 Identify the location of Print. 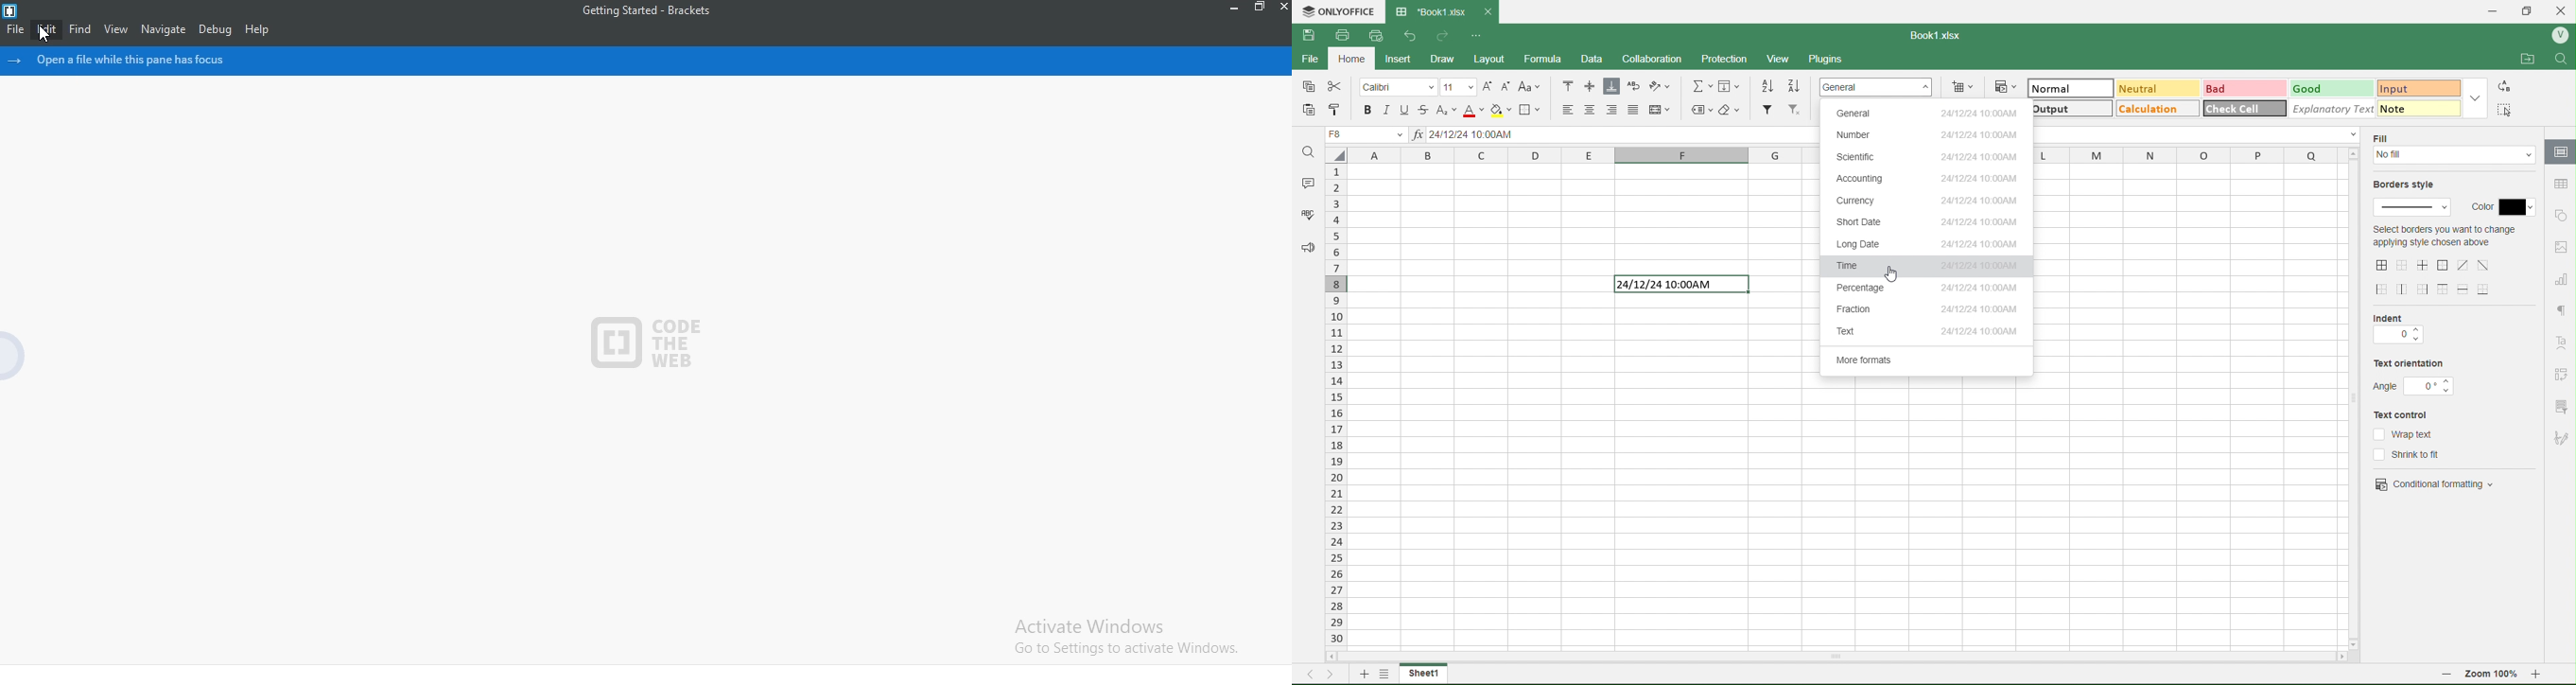
(1341, 34).